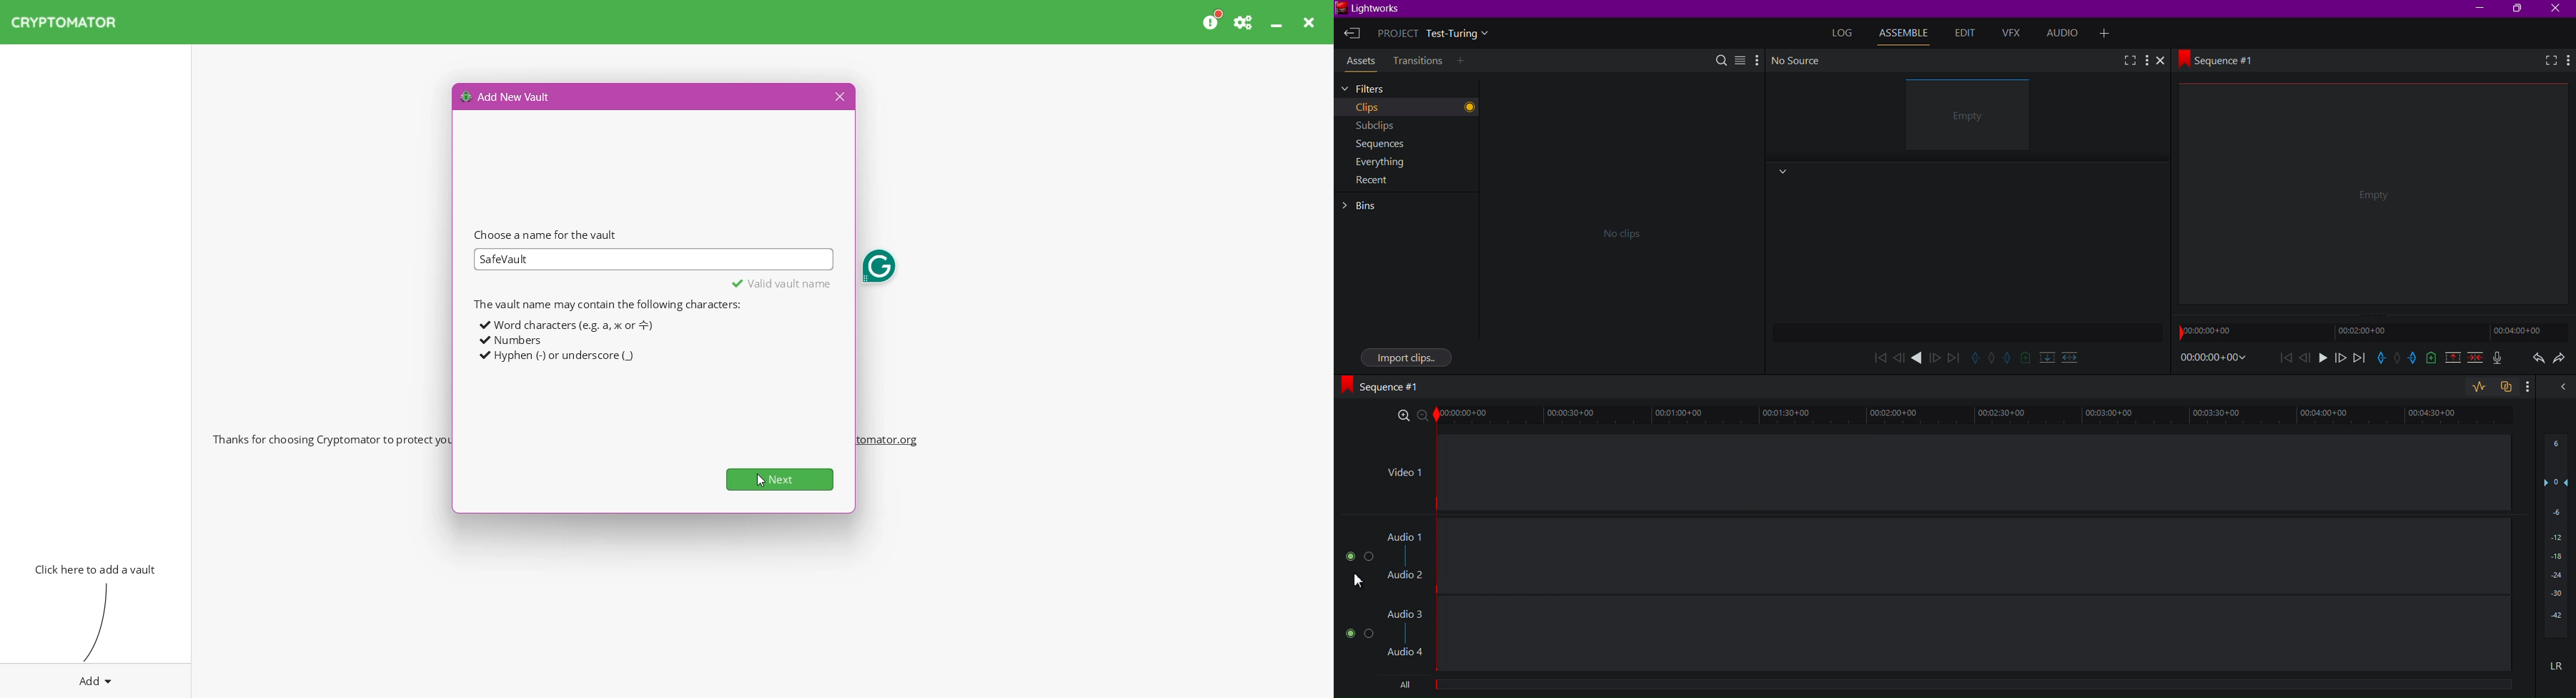  I want to click on Project, so click(1437, 35).